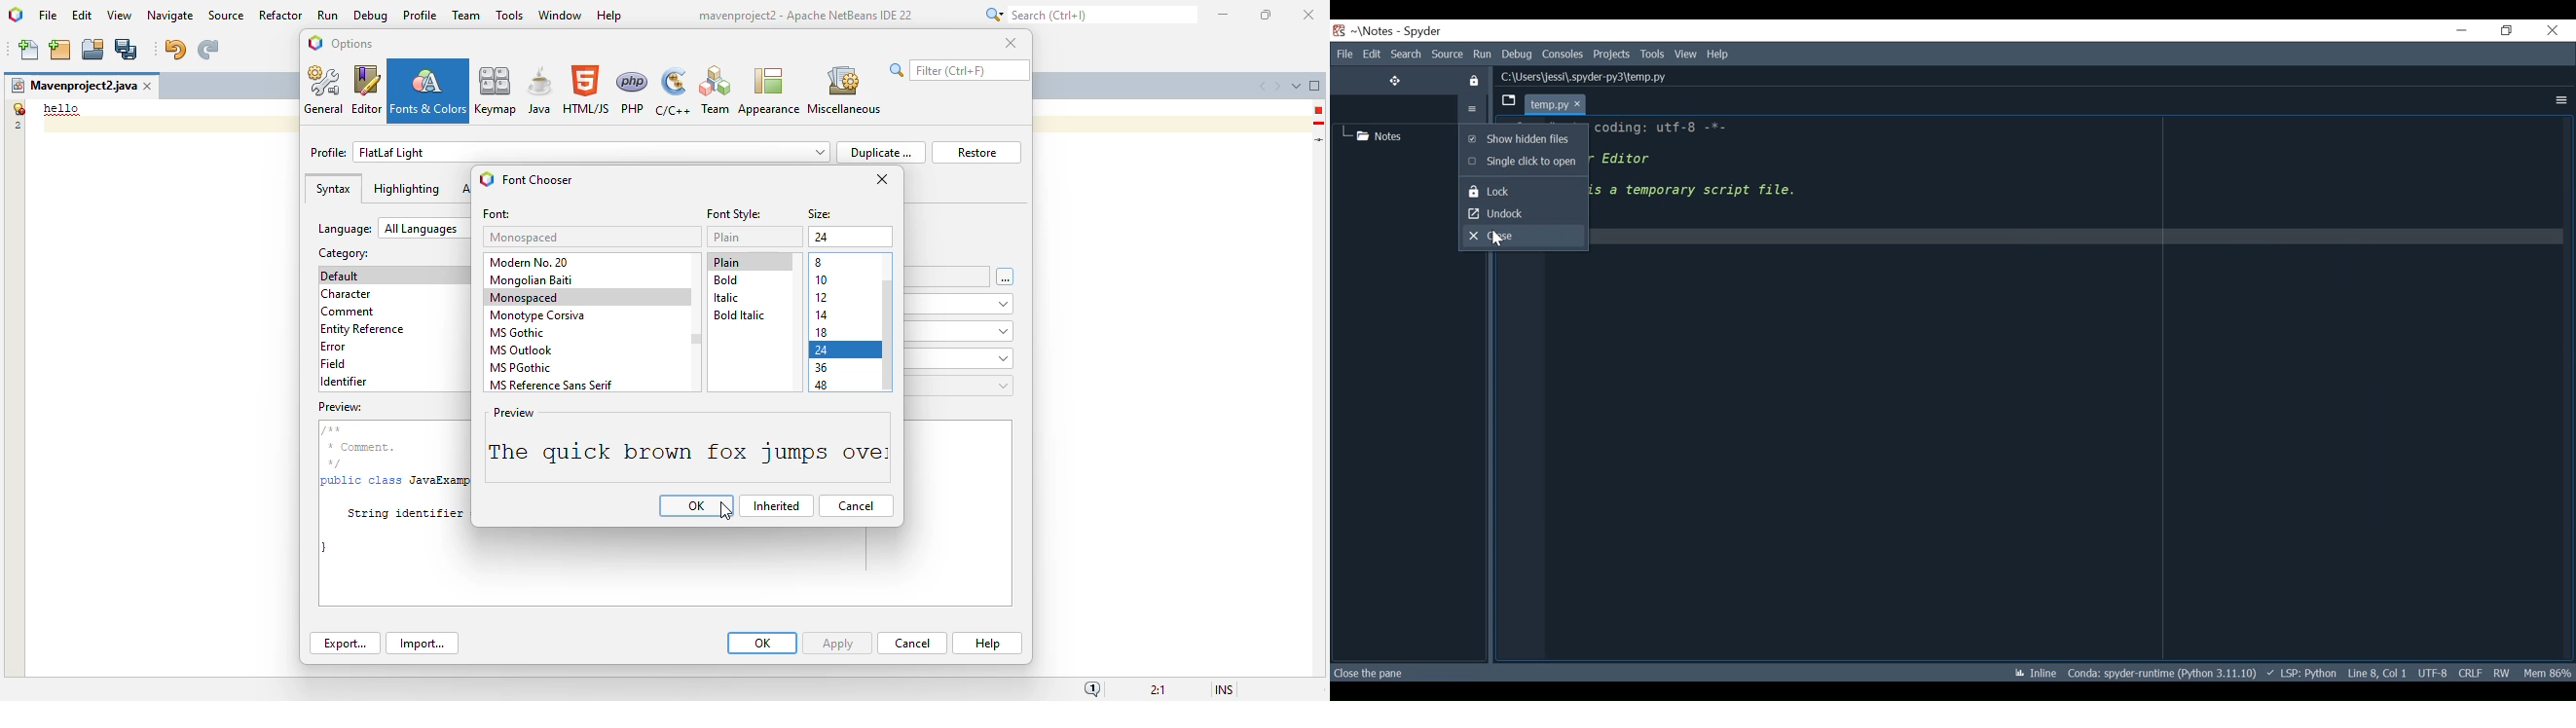  What do you see at coordinates (1342, 54) in the screenshot?
I see `File` at bounding box center [1342, 54].